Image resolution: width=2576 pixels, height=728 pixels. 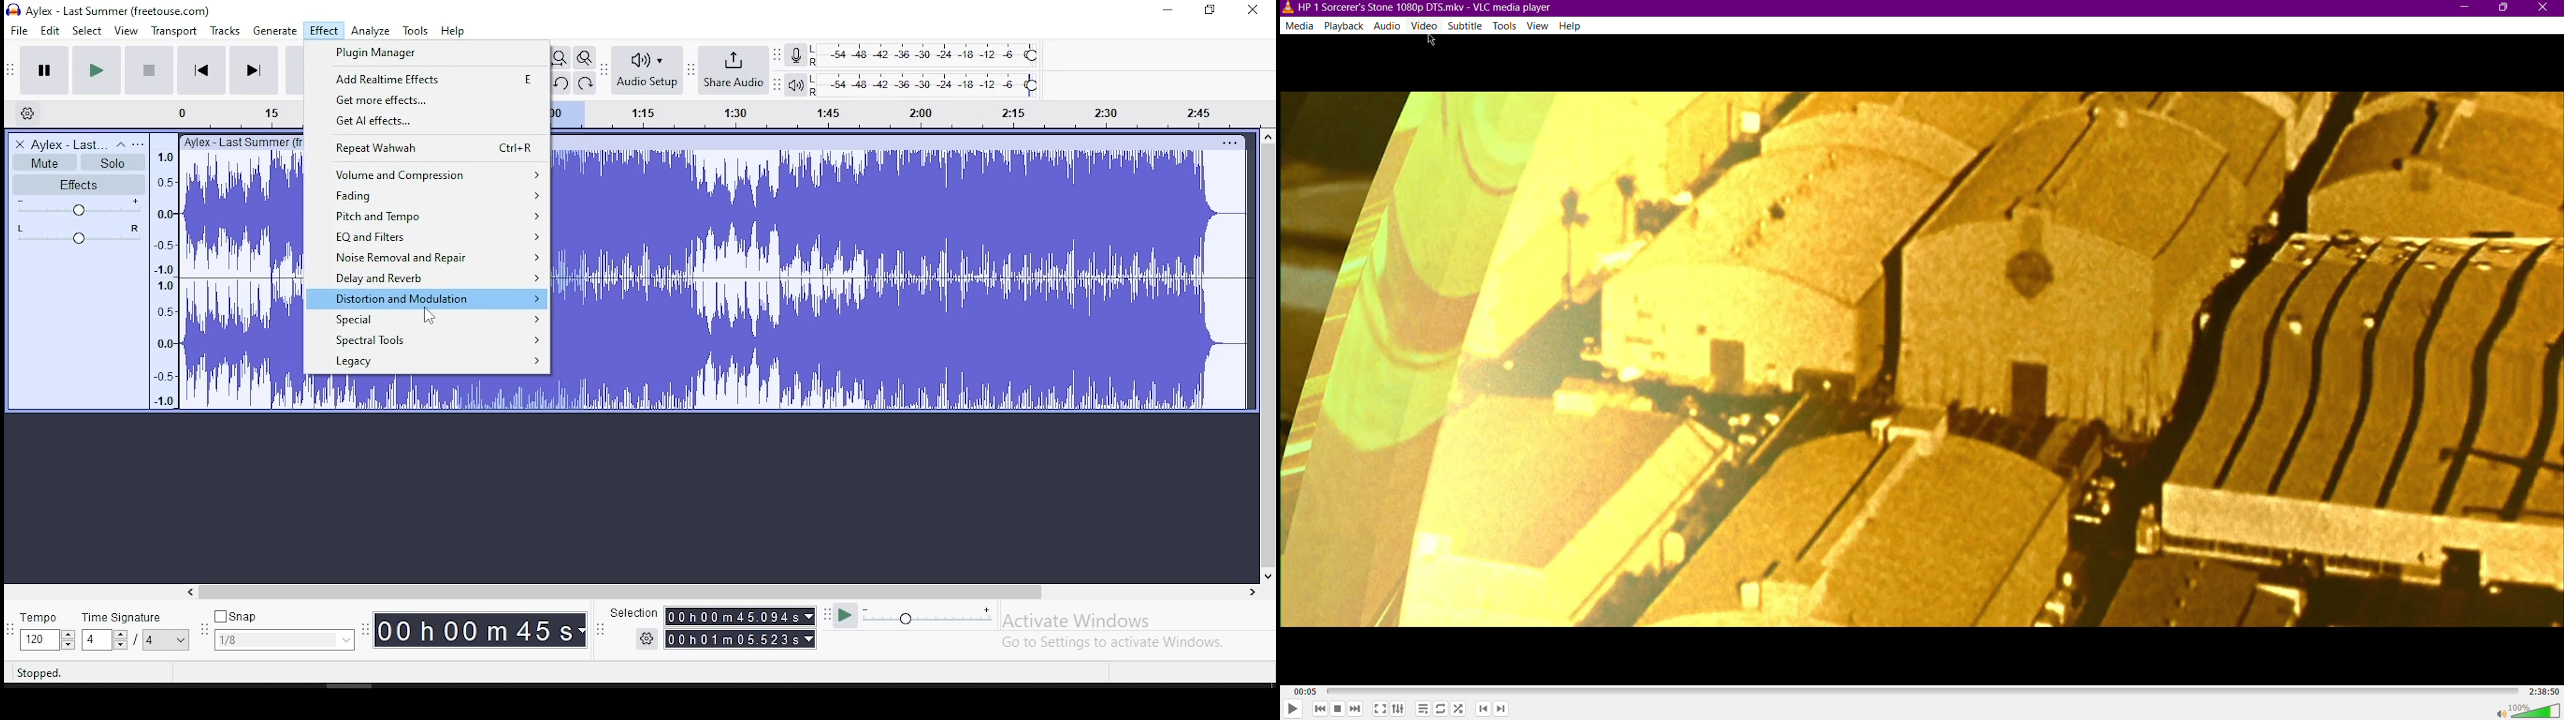 What do you see at coordinates (1924, 690) in the screenshot?
I see `Timeline` at bounding box center [1924, 690].